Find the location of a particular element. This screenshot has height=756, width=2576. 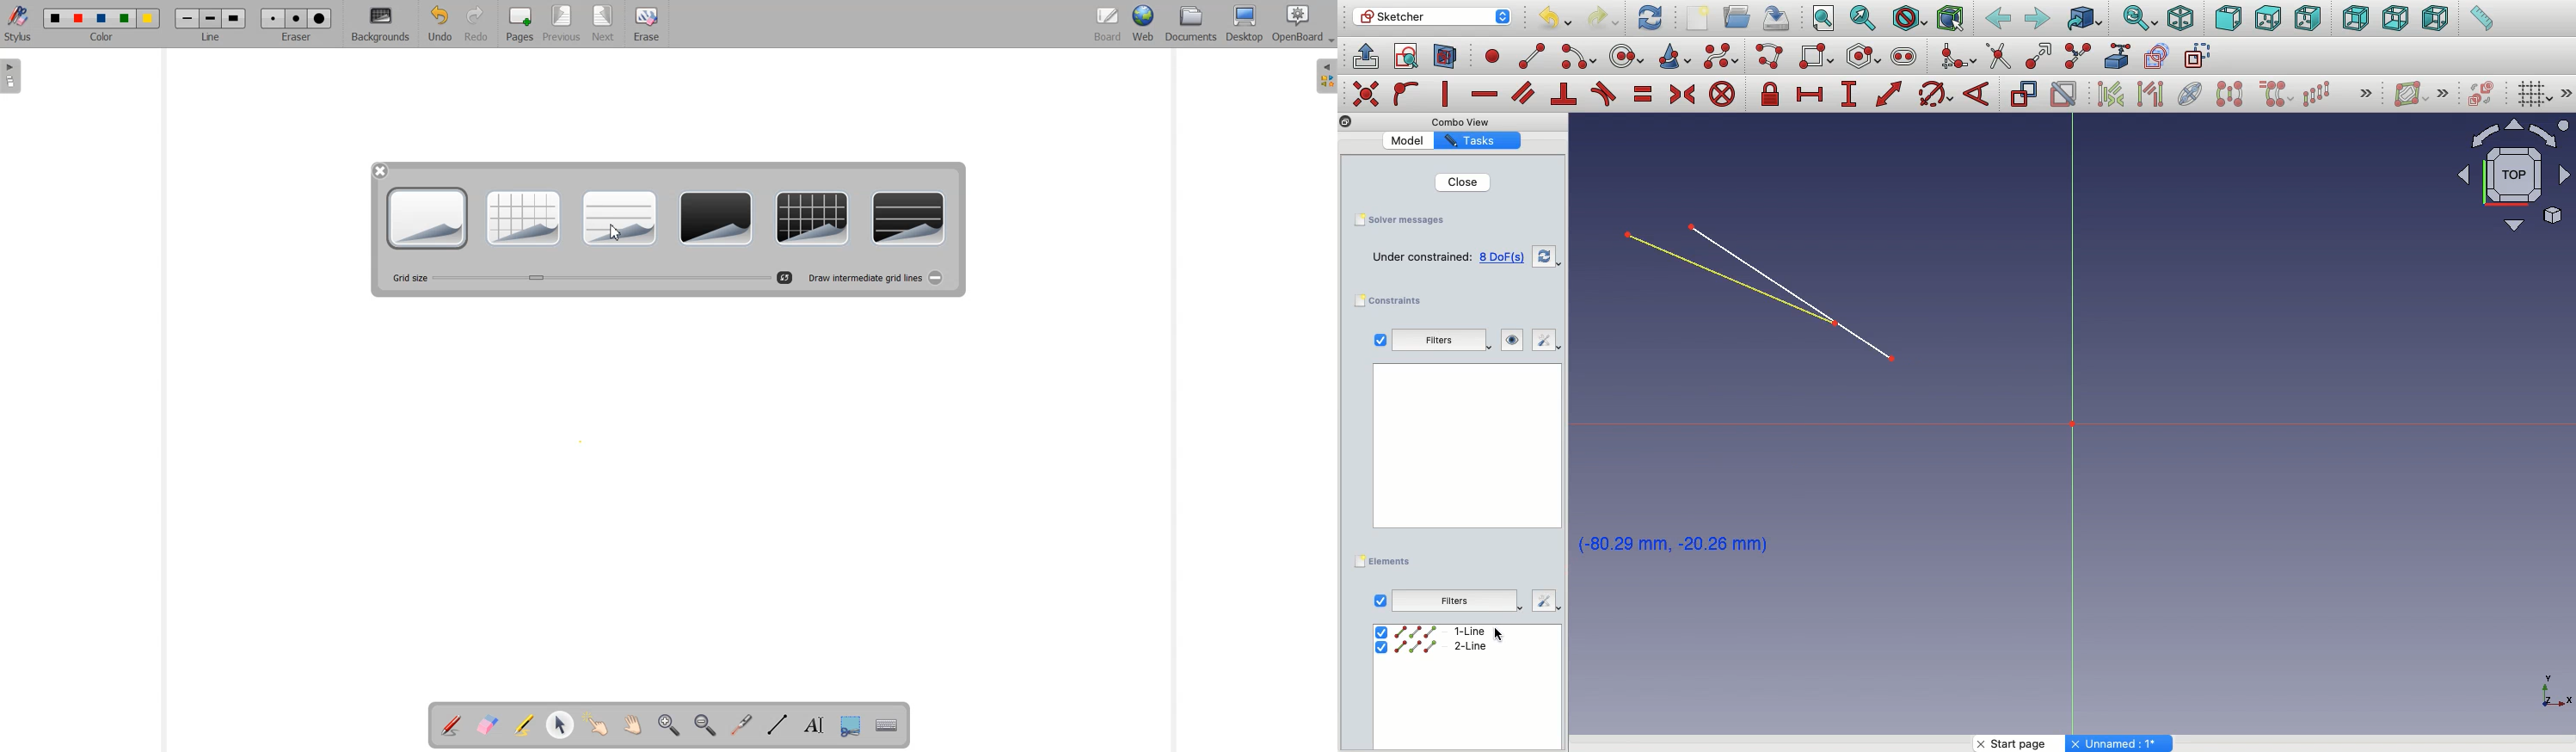

Property  is located at coordinates (1477, 142).